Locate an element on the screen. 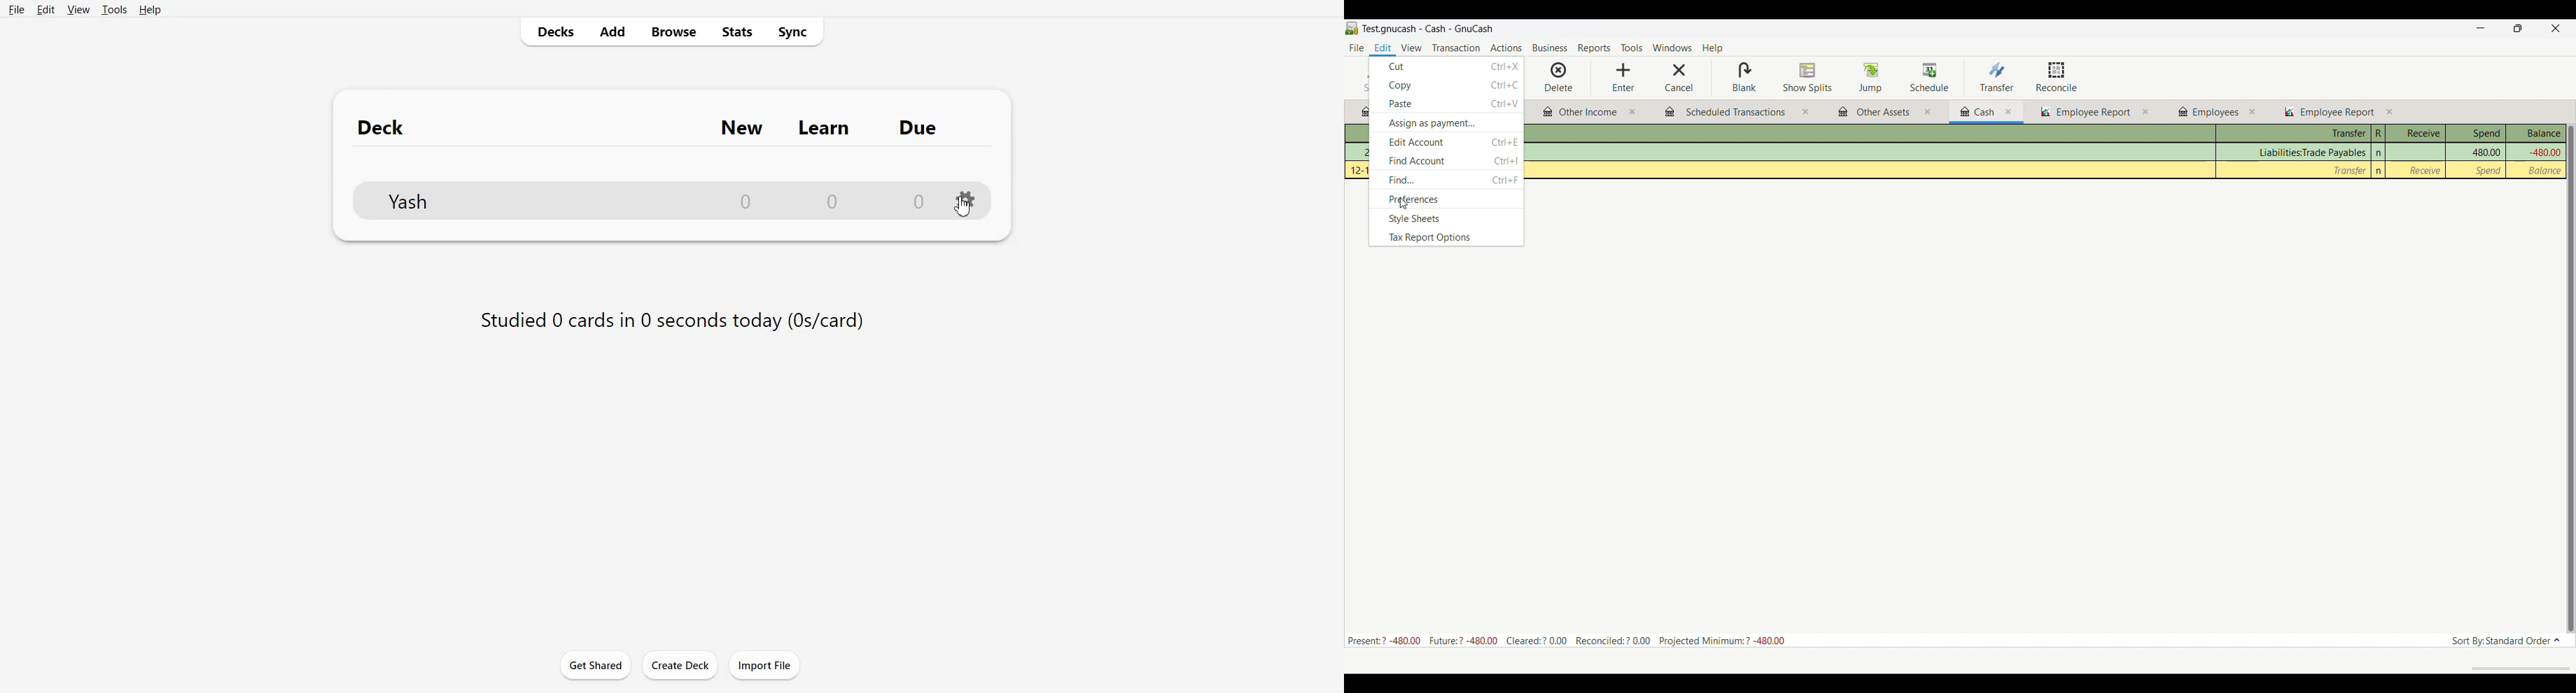 The height and width of the screenshot is (700, 2576). Enter is located at coordinates (1622, 78).